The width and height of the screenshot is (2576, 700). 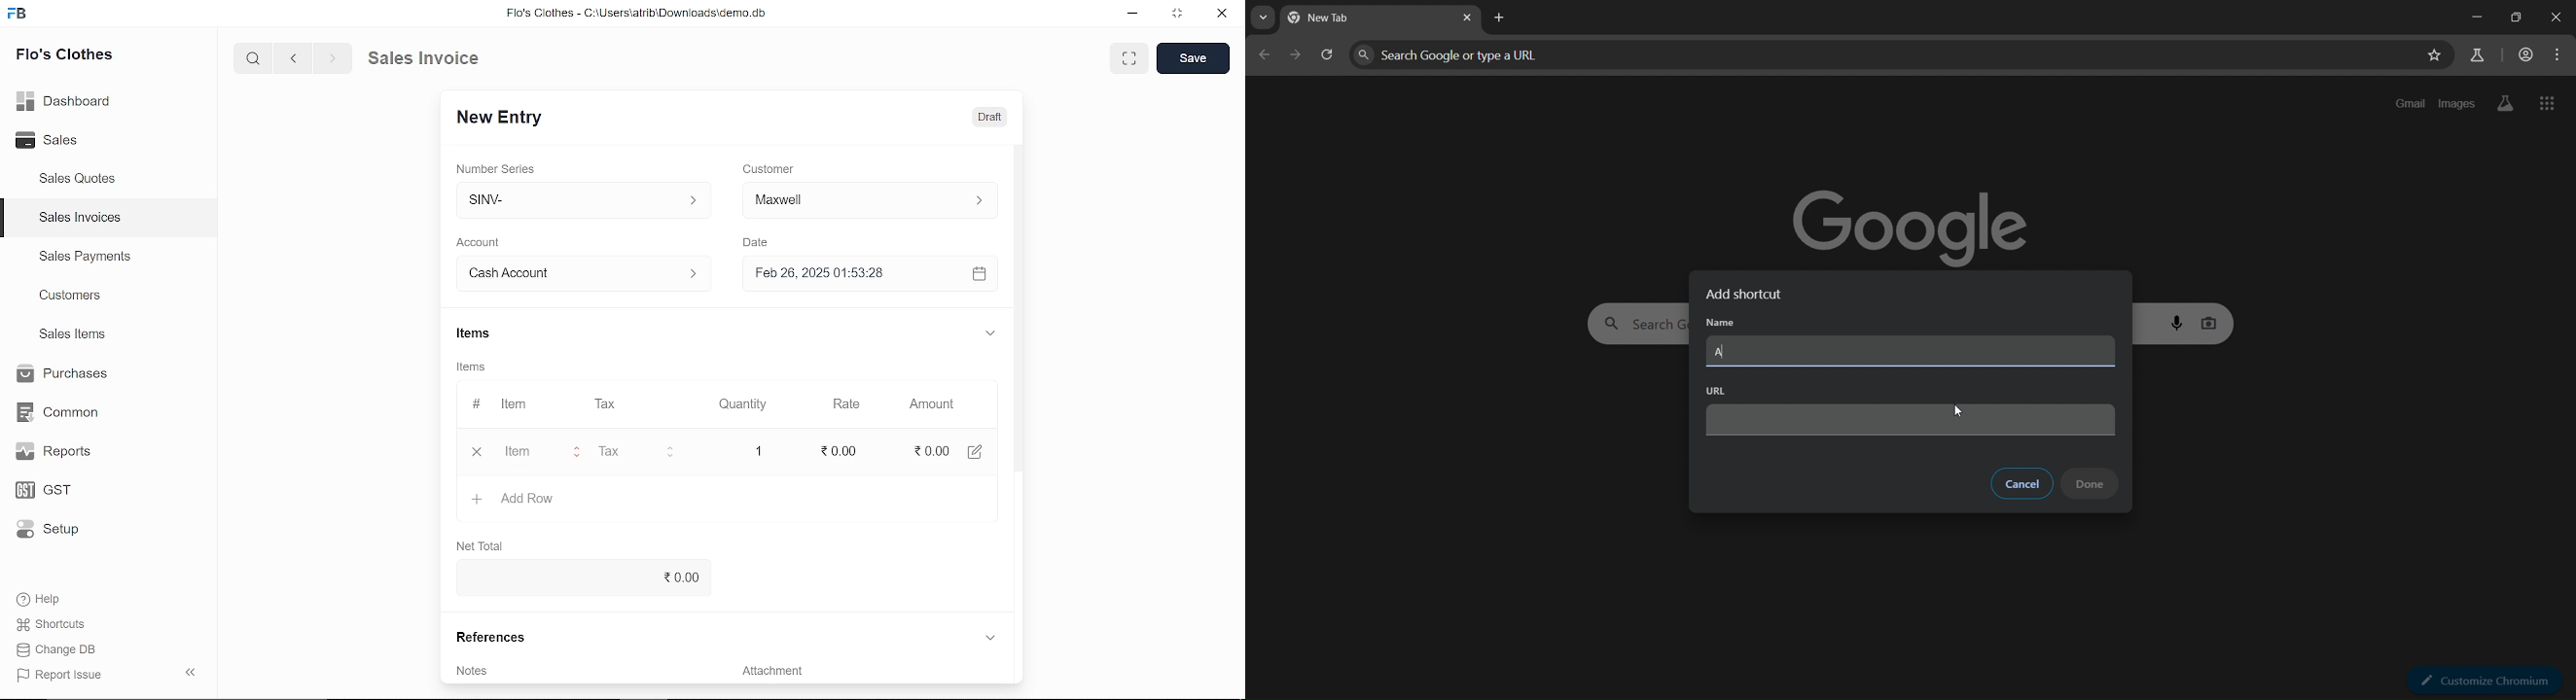 What do you see at coordinates (578, 578) in the screenshot?
I see `0.00` at bounding box center [578, 578].